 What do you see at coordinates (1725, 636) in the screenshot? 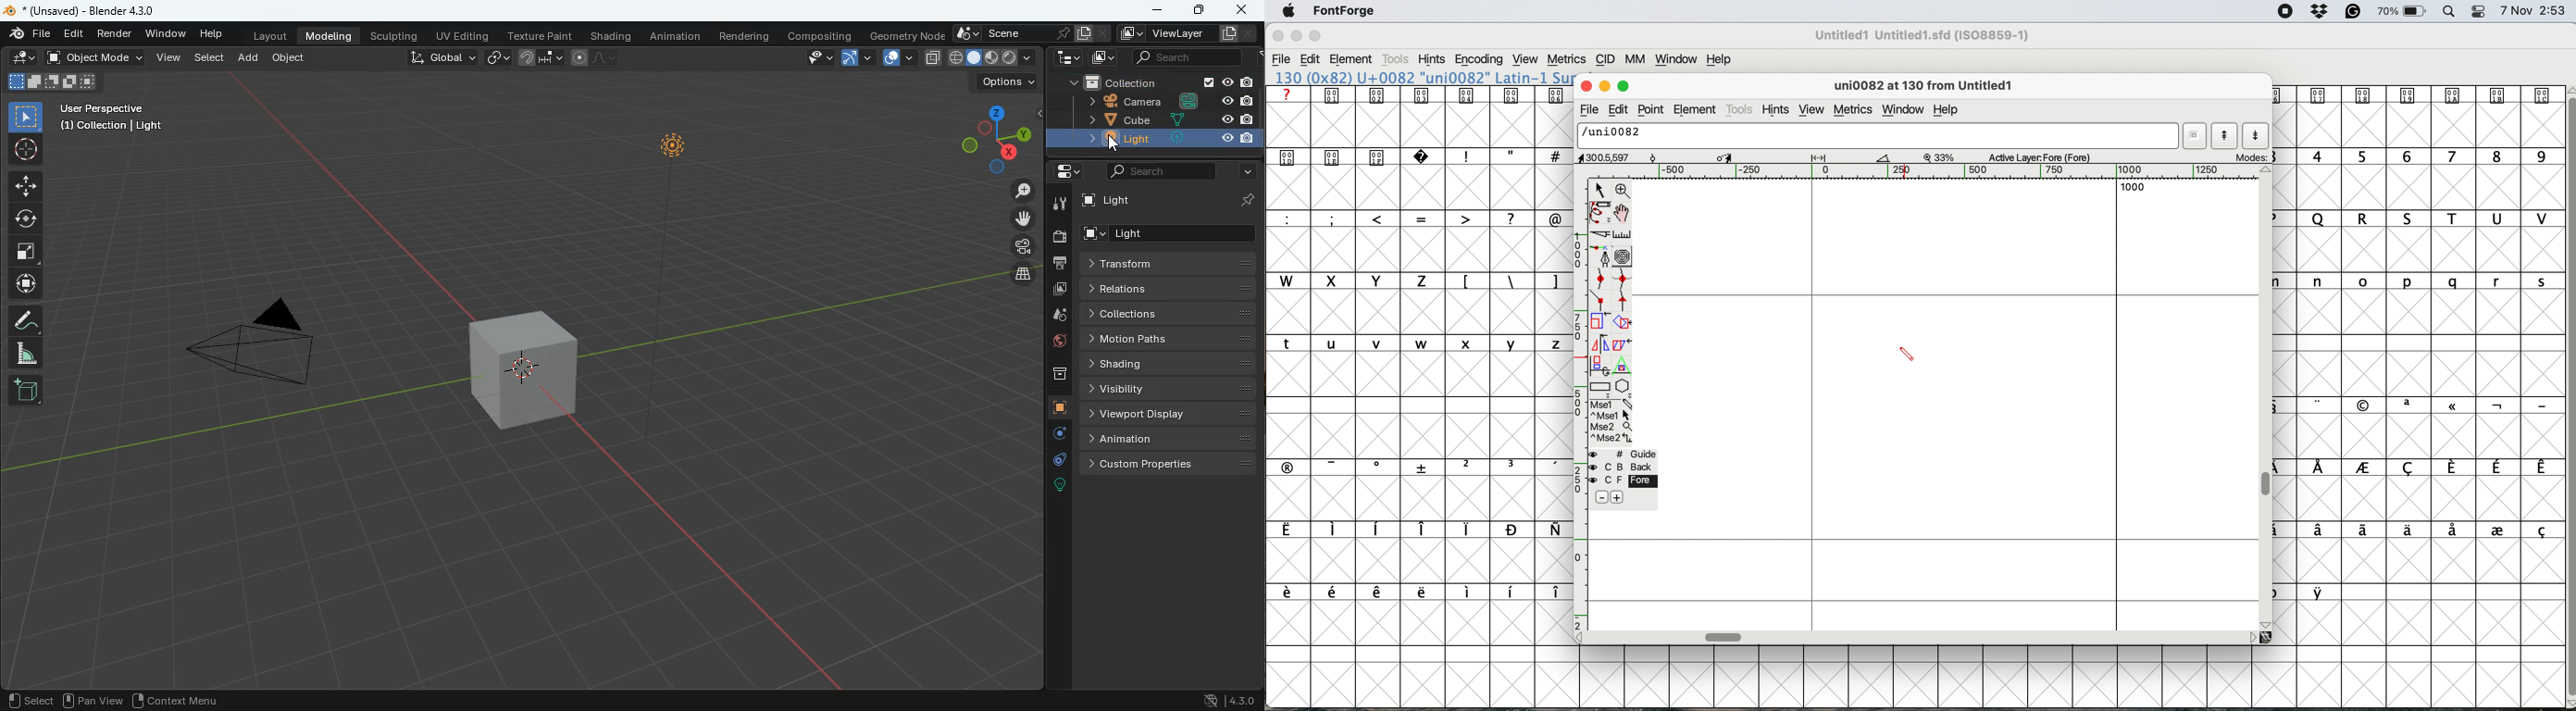
I see `horizontal scale` at bounding box center [1725, 636].